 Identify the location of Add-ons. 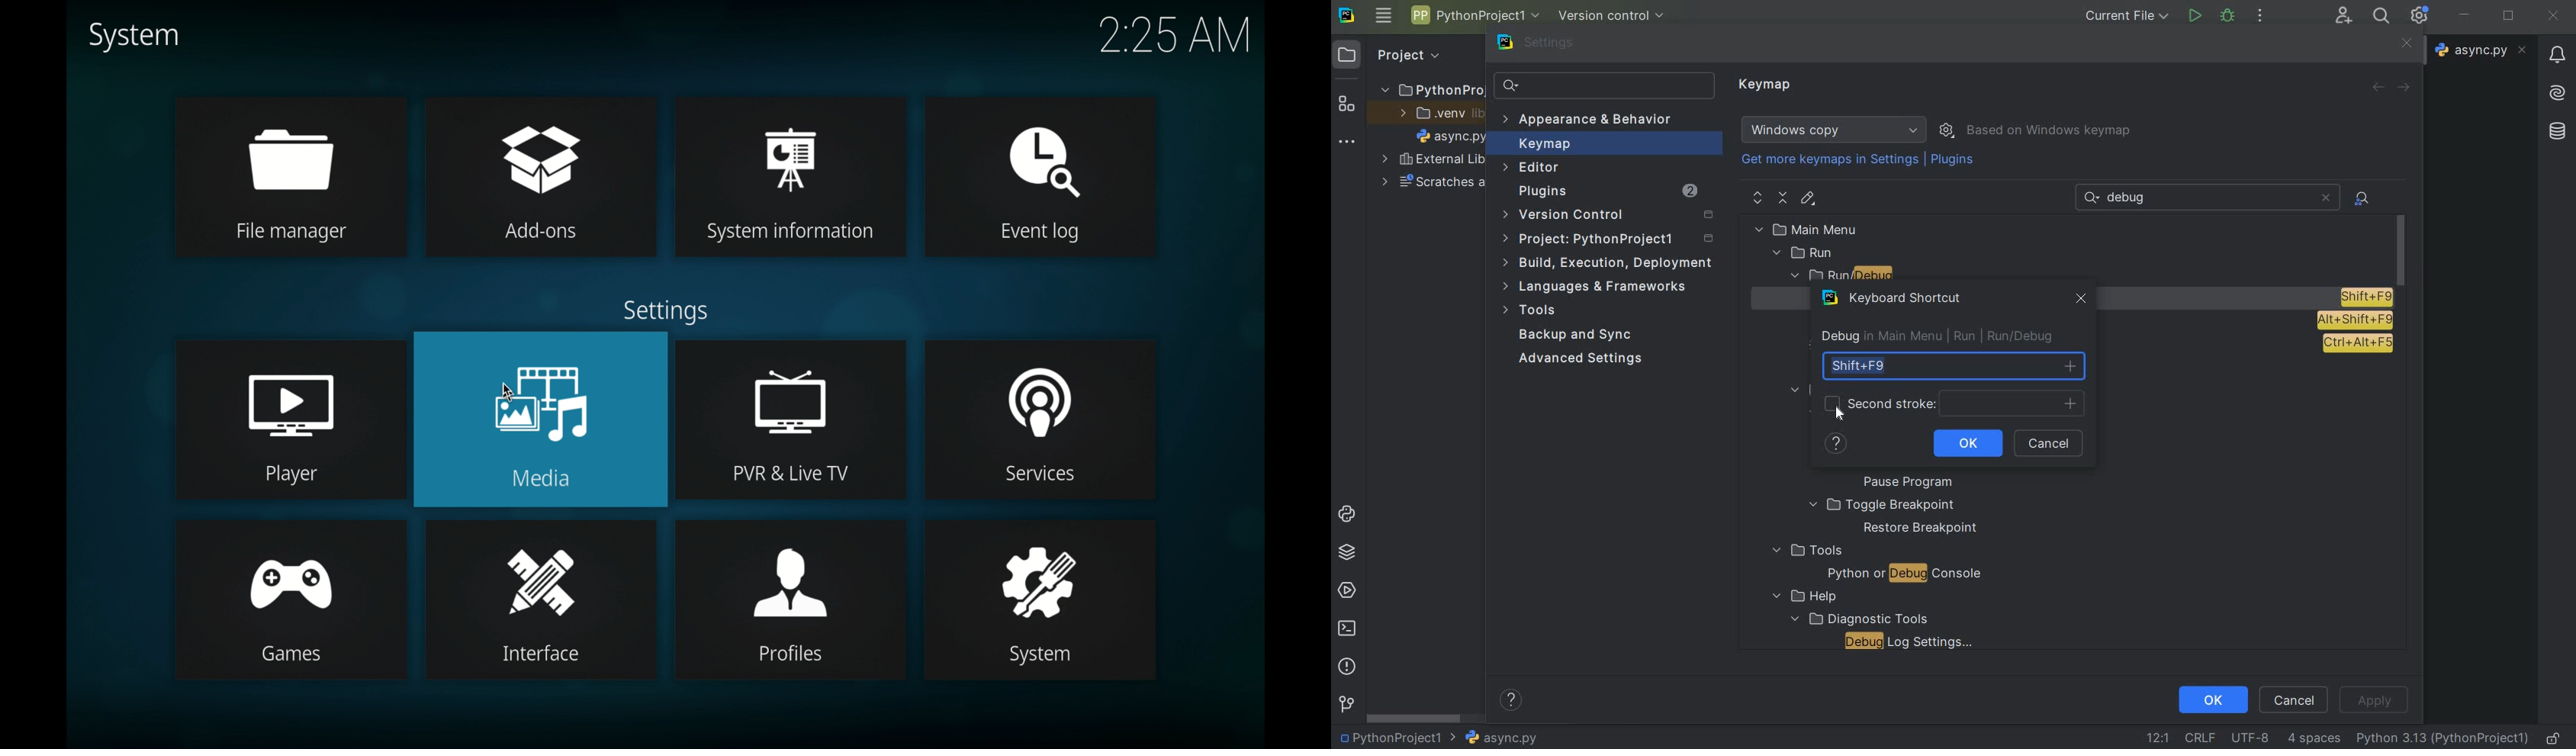
(536, 232).